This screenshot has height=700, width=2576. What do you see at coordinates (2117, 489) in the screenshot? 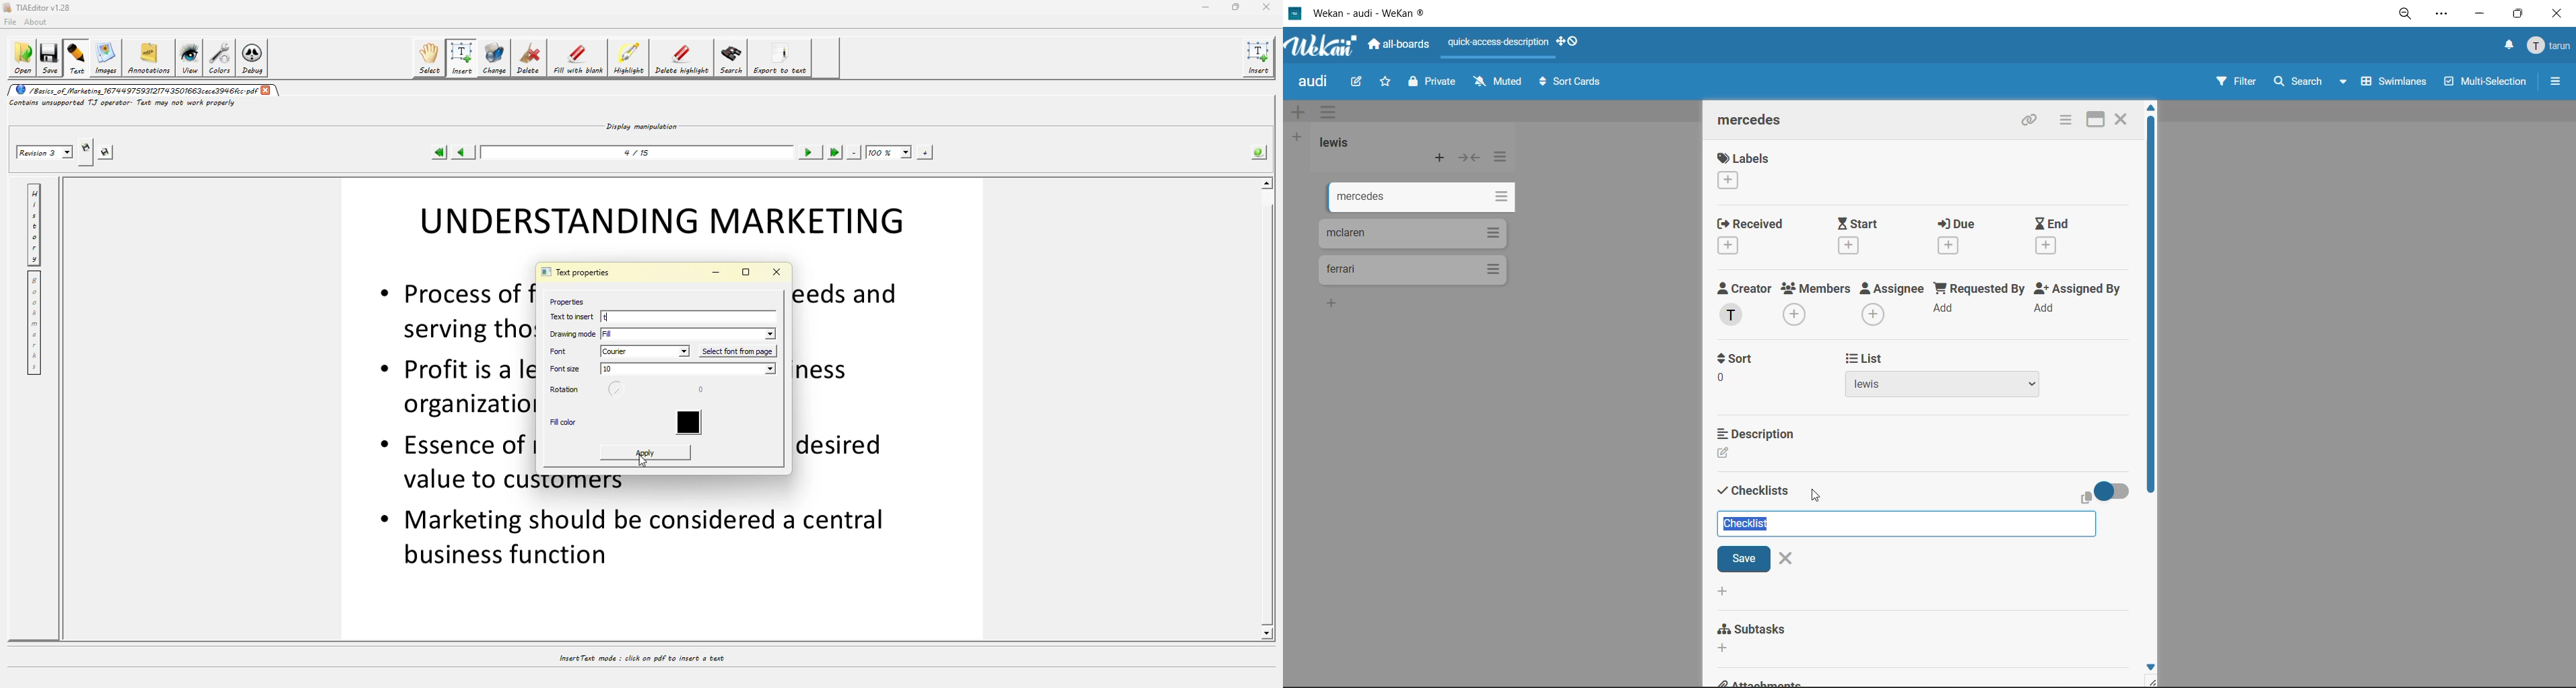
I see `hide completed checklist` at bounding box center [2117, 489].